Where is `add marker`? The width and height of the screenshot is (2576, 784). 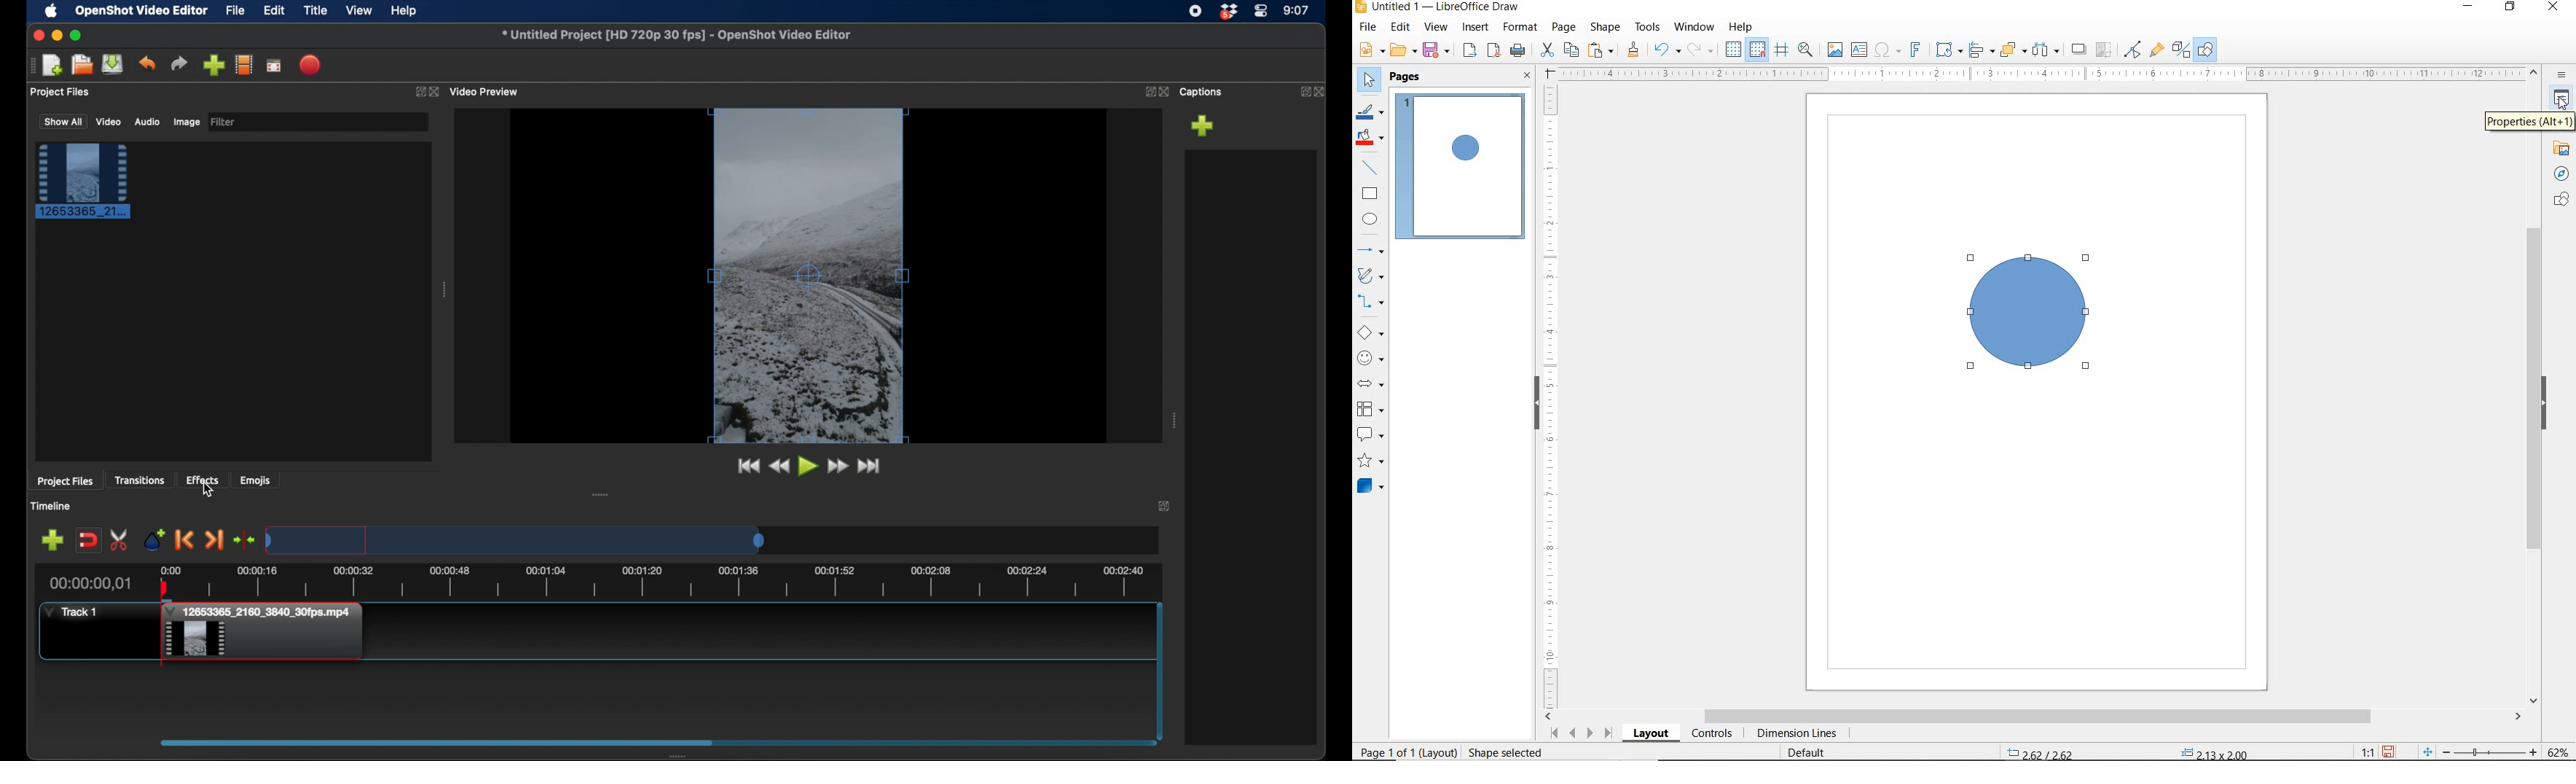
add marker is located at coordinates (52, 540).